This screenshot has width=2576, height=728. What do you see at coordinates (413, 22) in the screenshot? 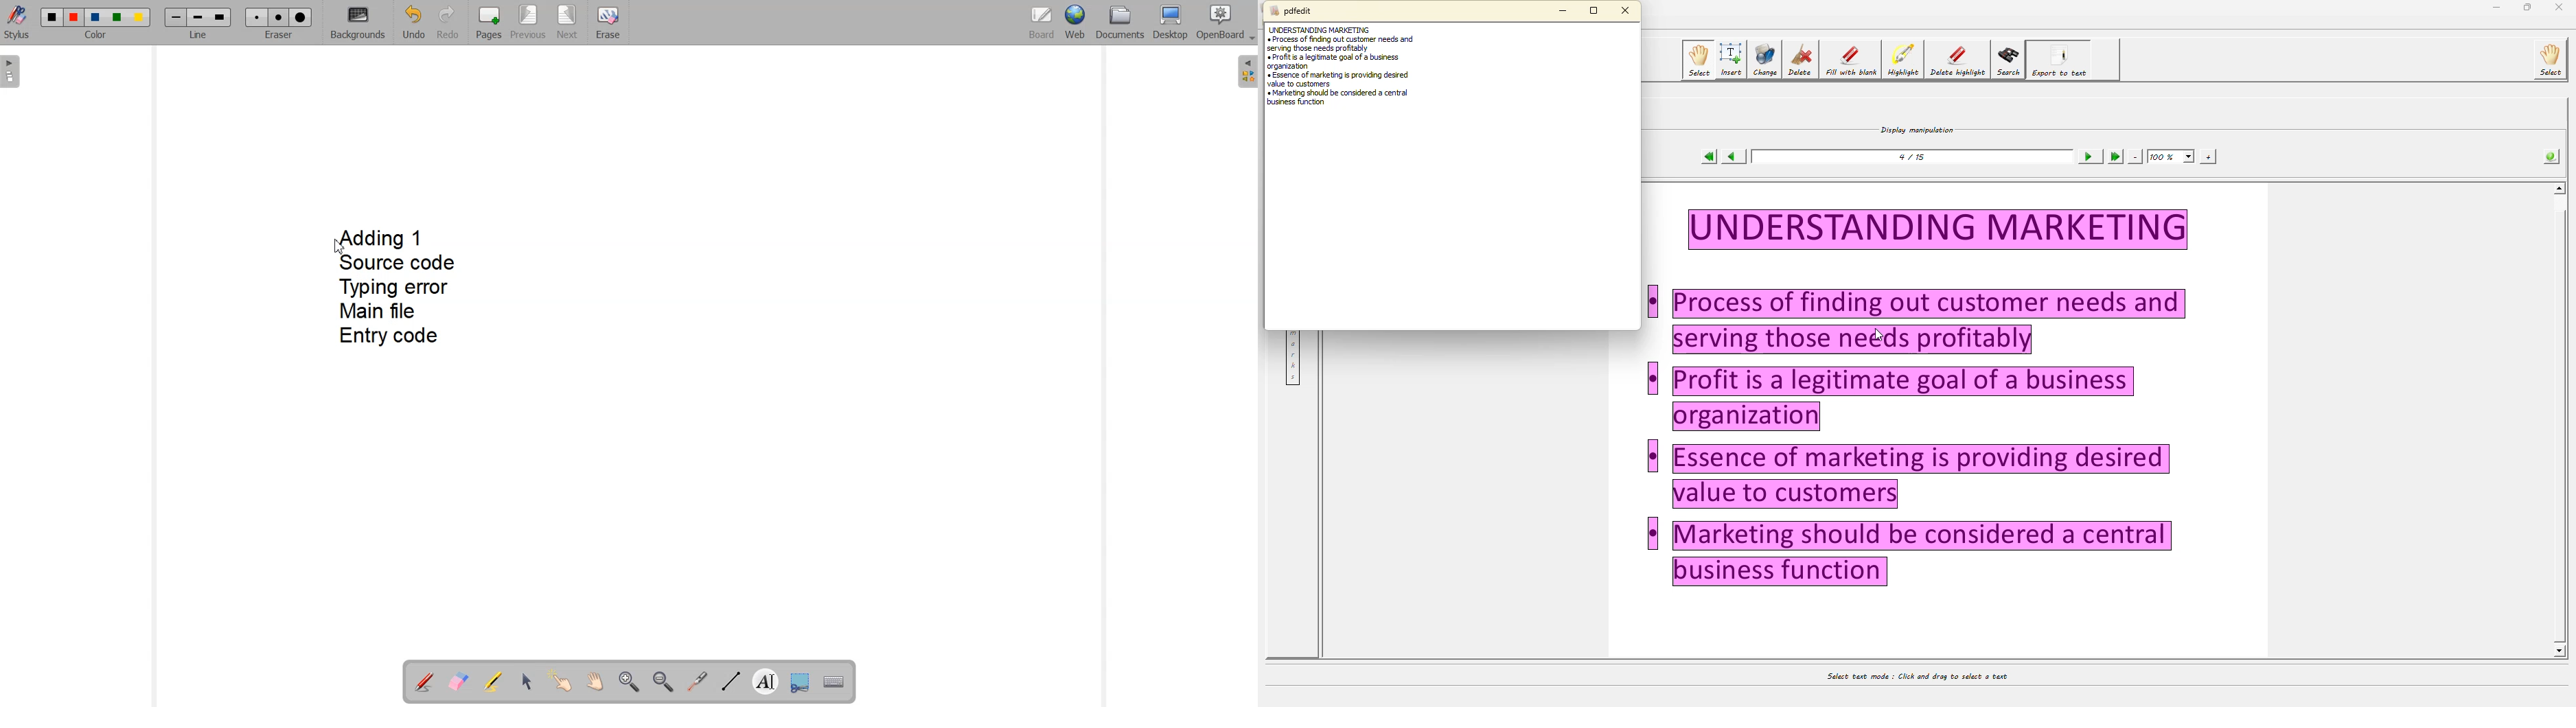
I see `Undo` at bounding box center [413, 22].